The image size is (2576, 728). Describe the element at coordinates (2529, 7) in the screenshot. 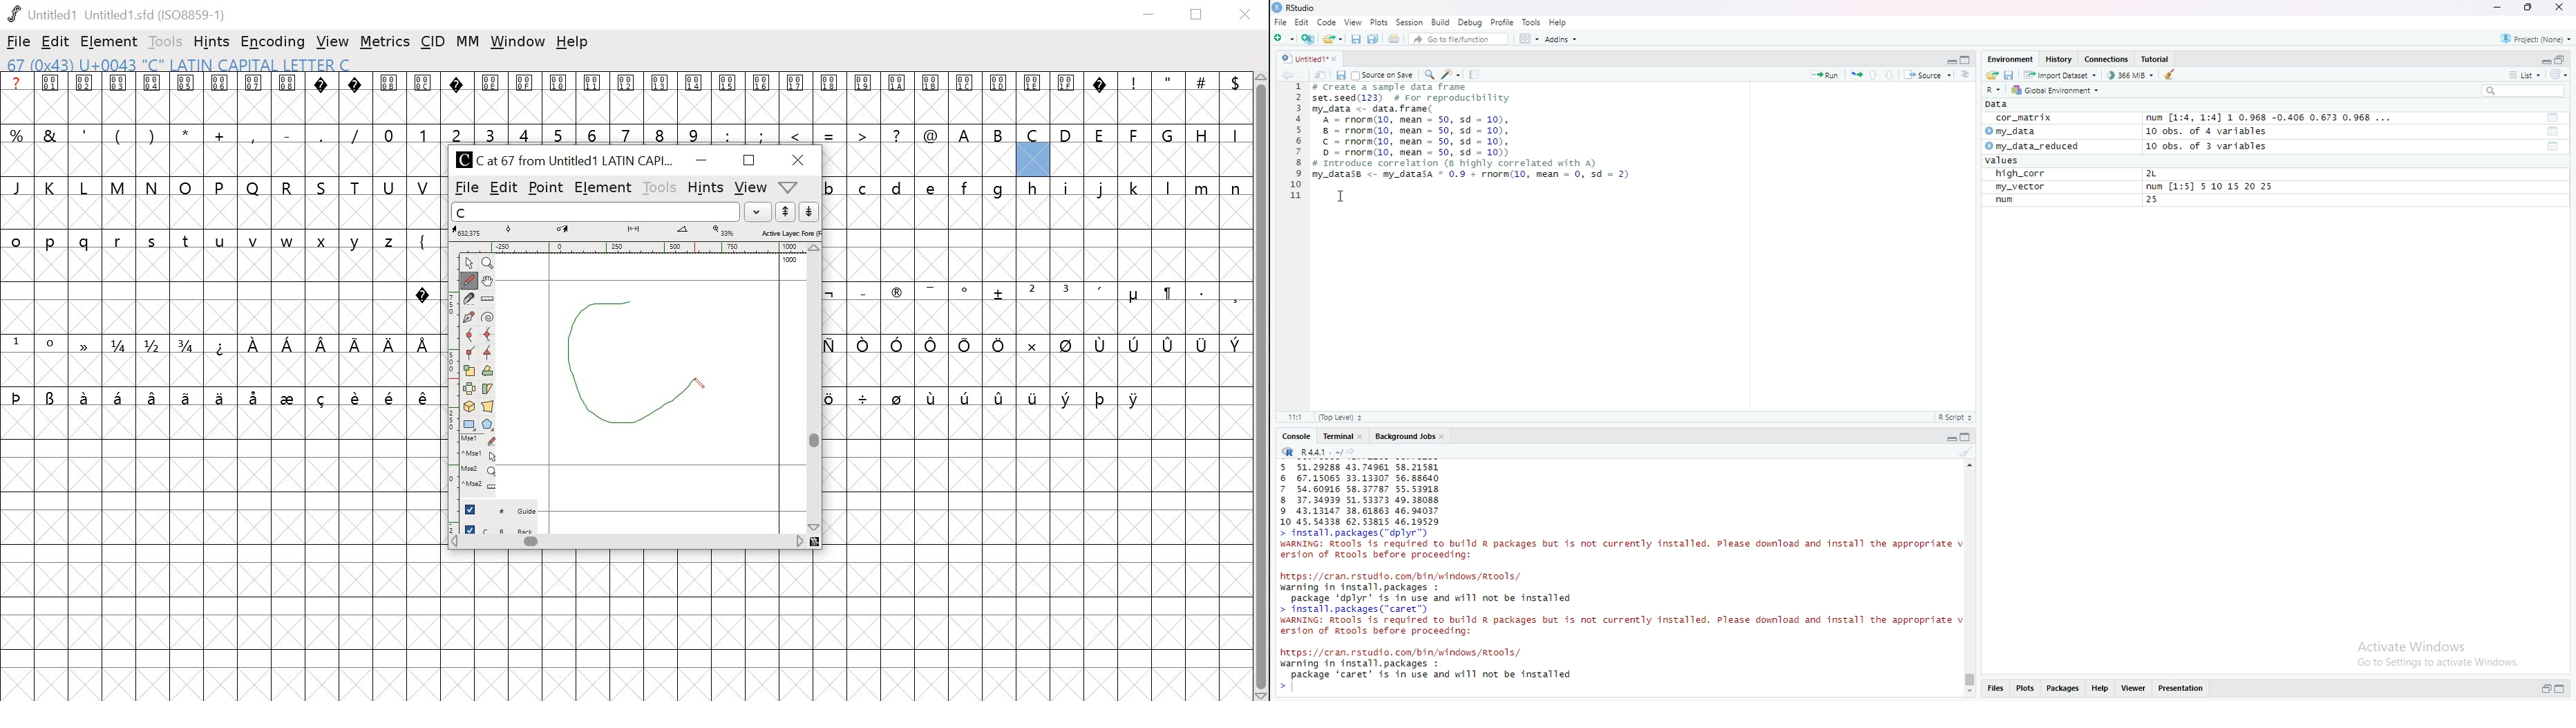

I see `maximise` at that location.